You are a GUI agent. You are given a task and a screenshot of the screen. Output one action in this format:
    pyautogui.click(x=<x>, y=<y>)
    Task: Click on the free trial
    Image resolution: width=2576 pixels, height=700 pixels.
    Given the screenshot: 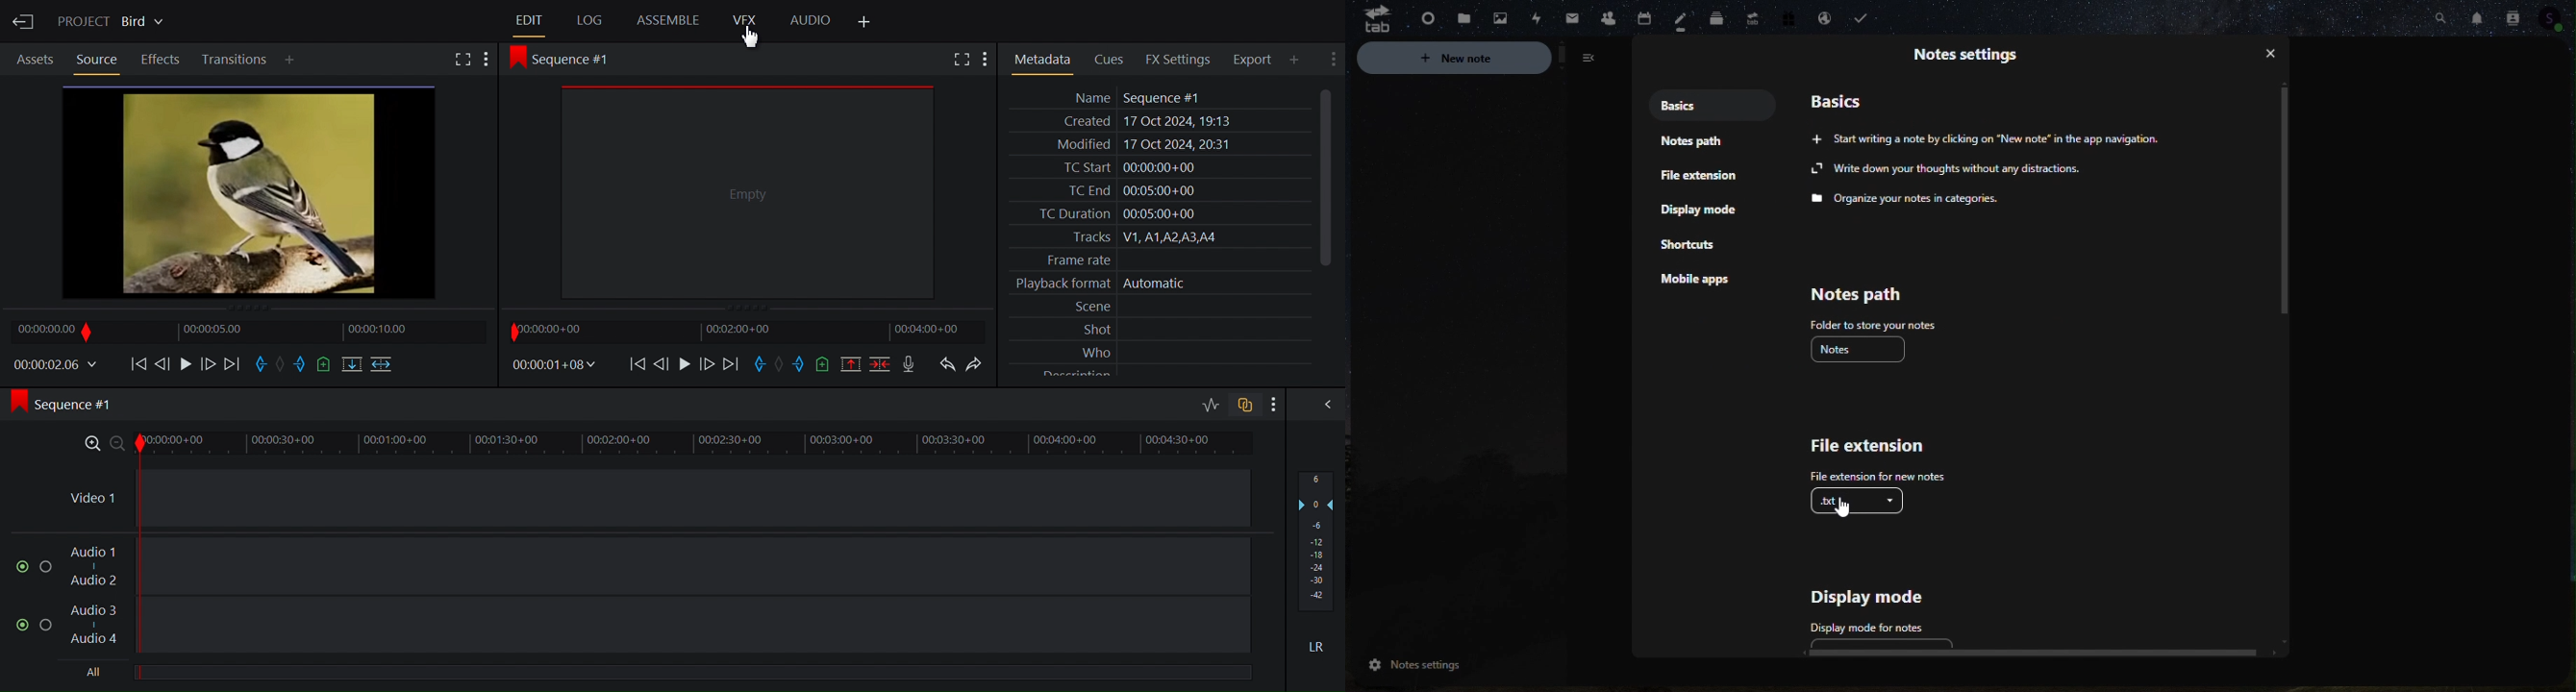 What is the action you would take?
    pyautogui.click(x=1784, y=21)
    